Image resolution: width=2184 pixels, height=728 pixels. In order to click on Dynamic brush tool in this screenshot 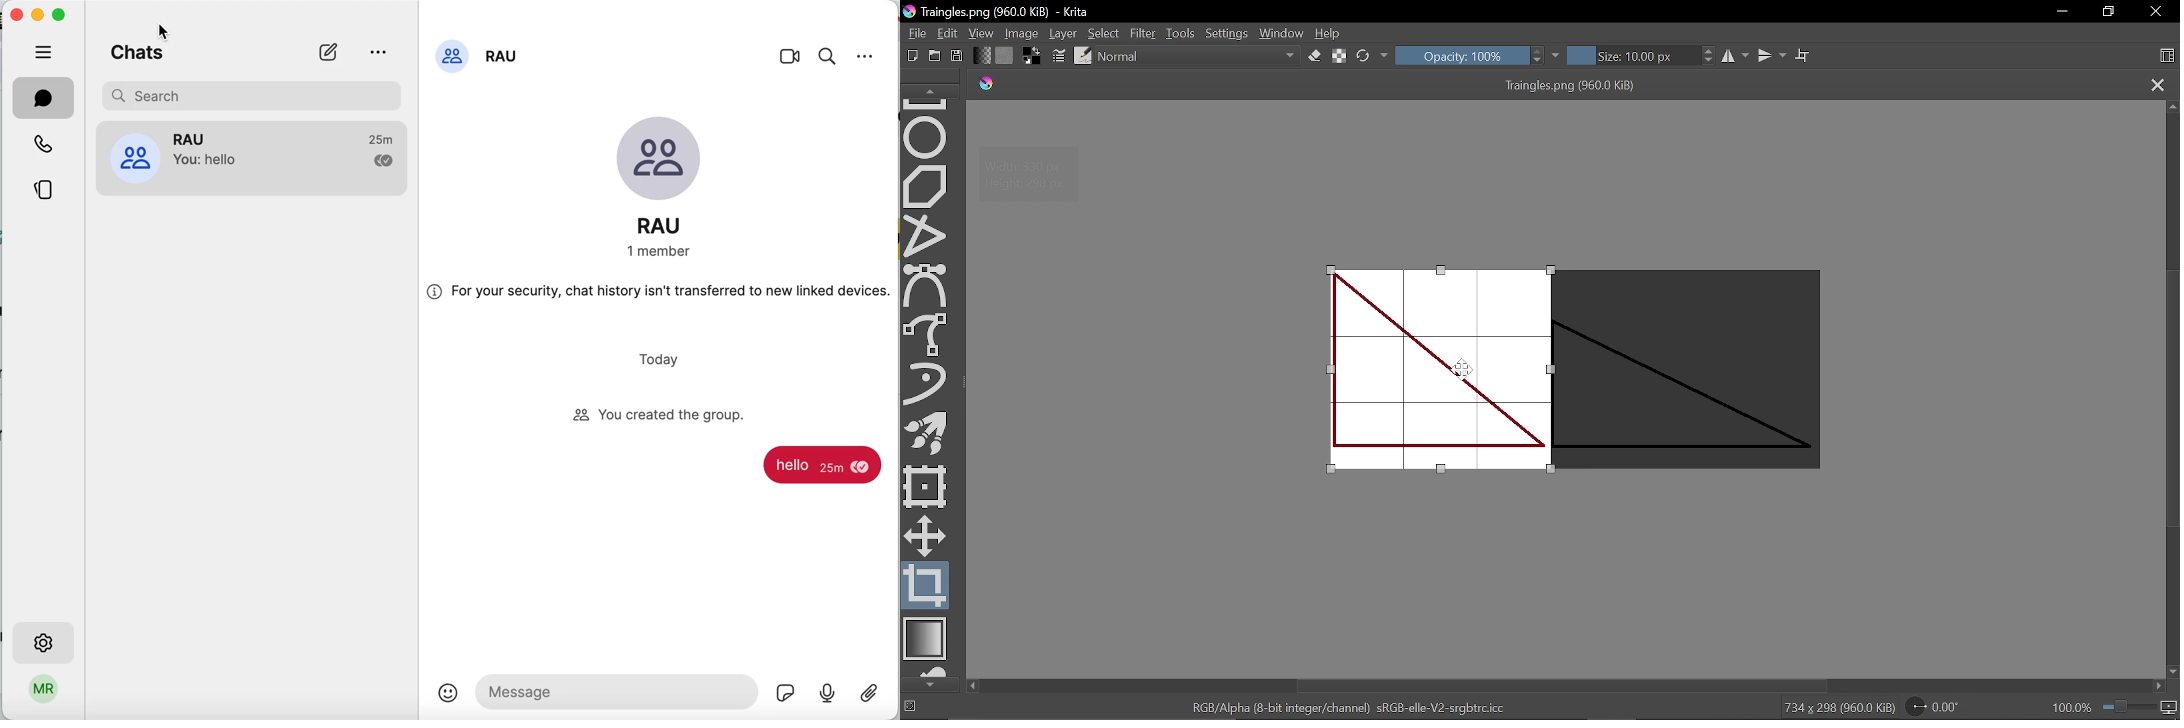, I will do `click(926, 383)`.